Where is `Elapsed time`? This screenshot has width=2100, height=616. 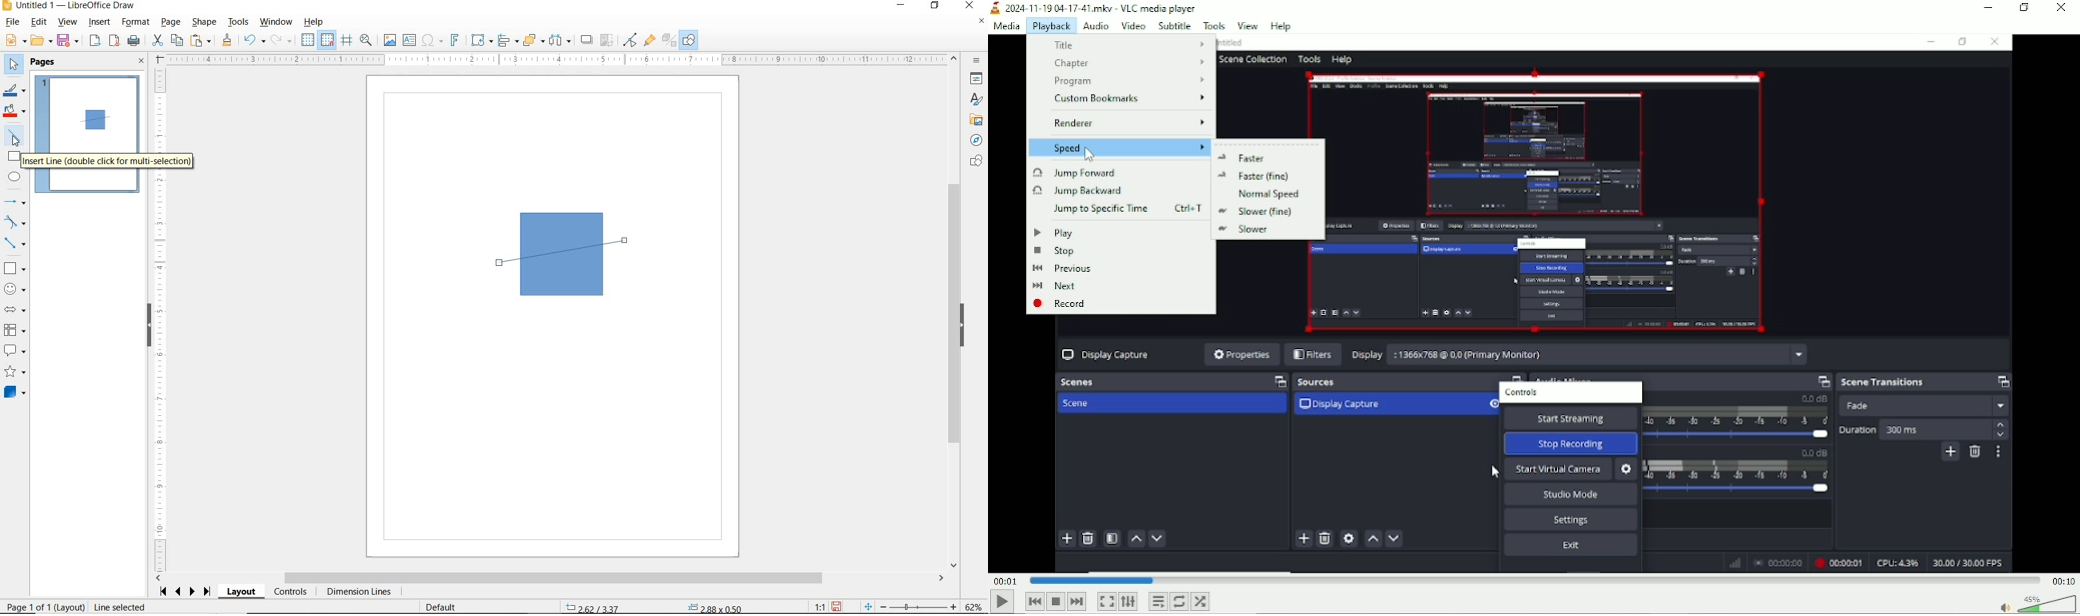
Elapsed time is located at coordinates (1003, 579).